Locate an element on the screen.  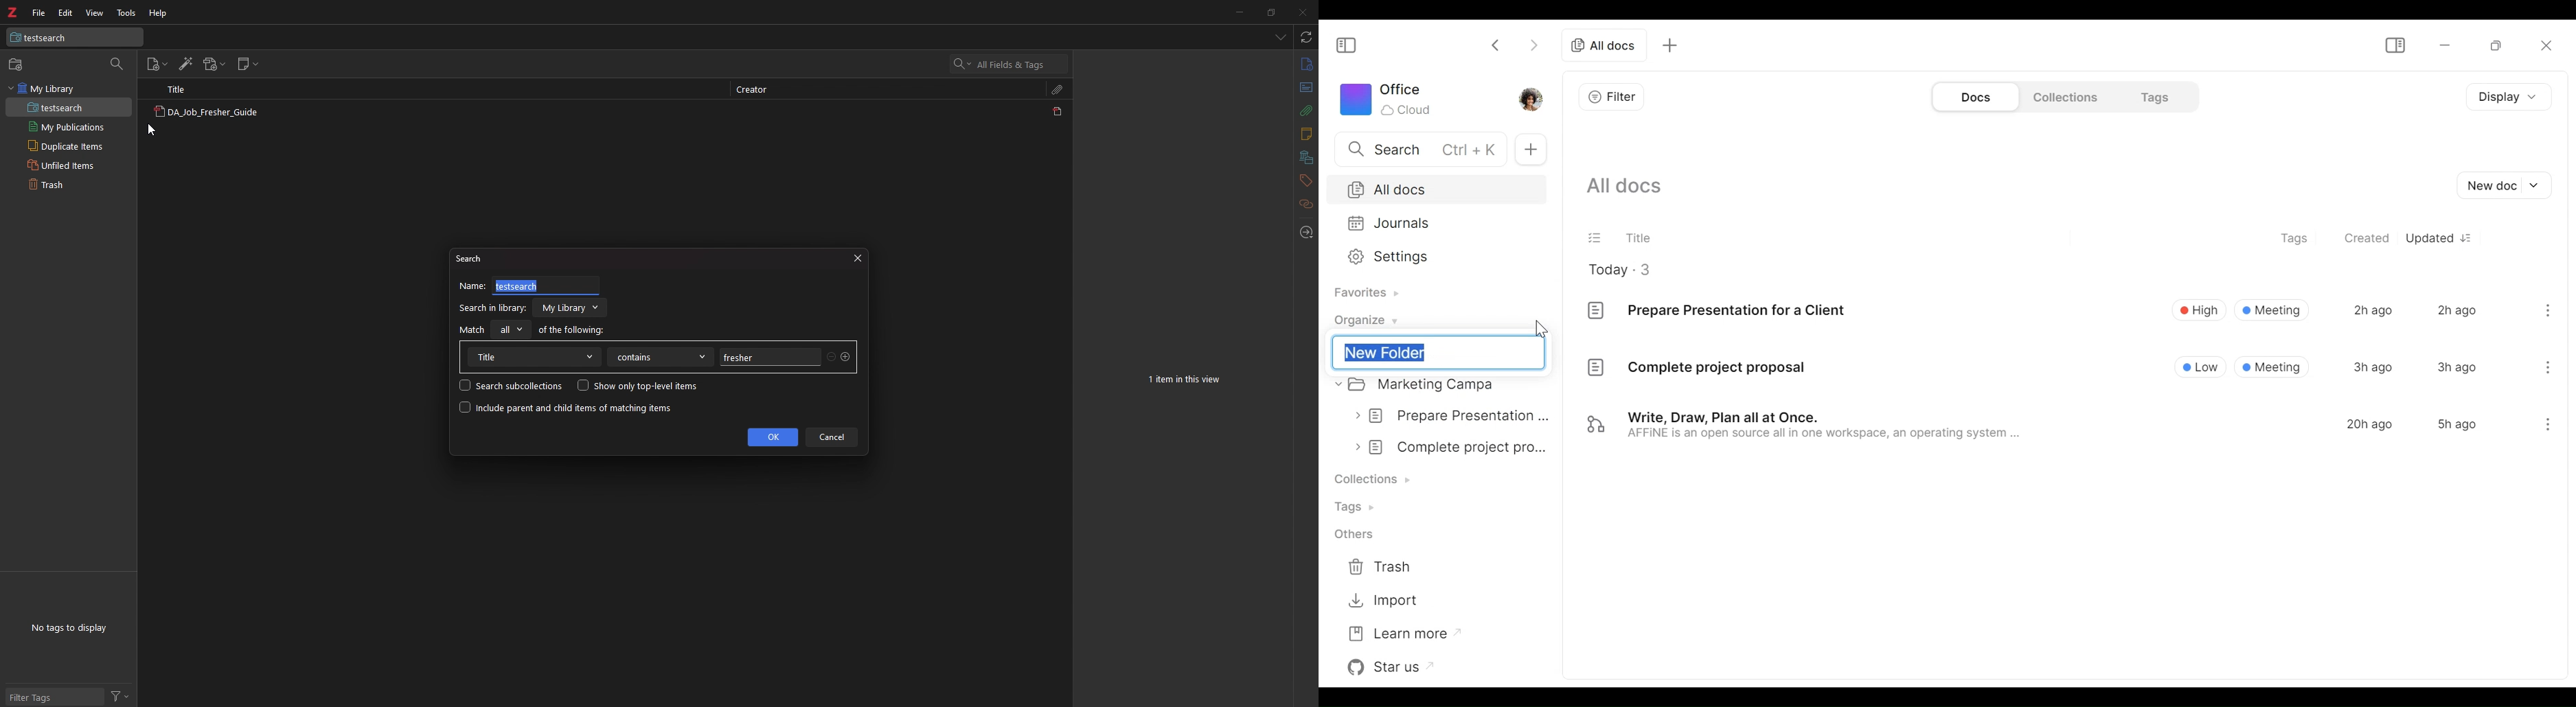
creator is located at coordinates (757, 91).